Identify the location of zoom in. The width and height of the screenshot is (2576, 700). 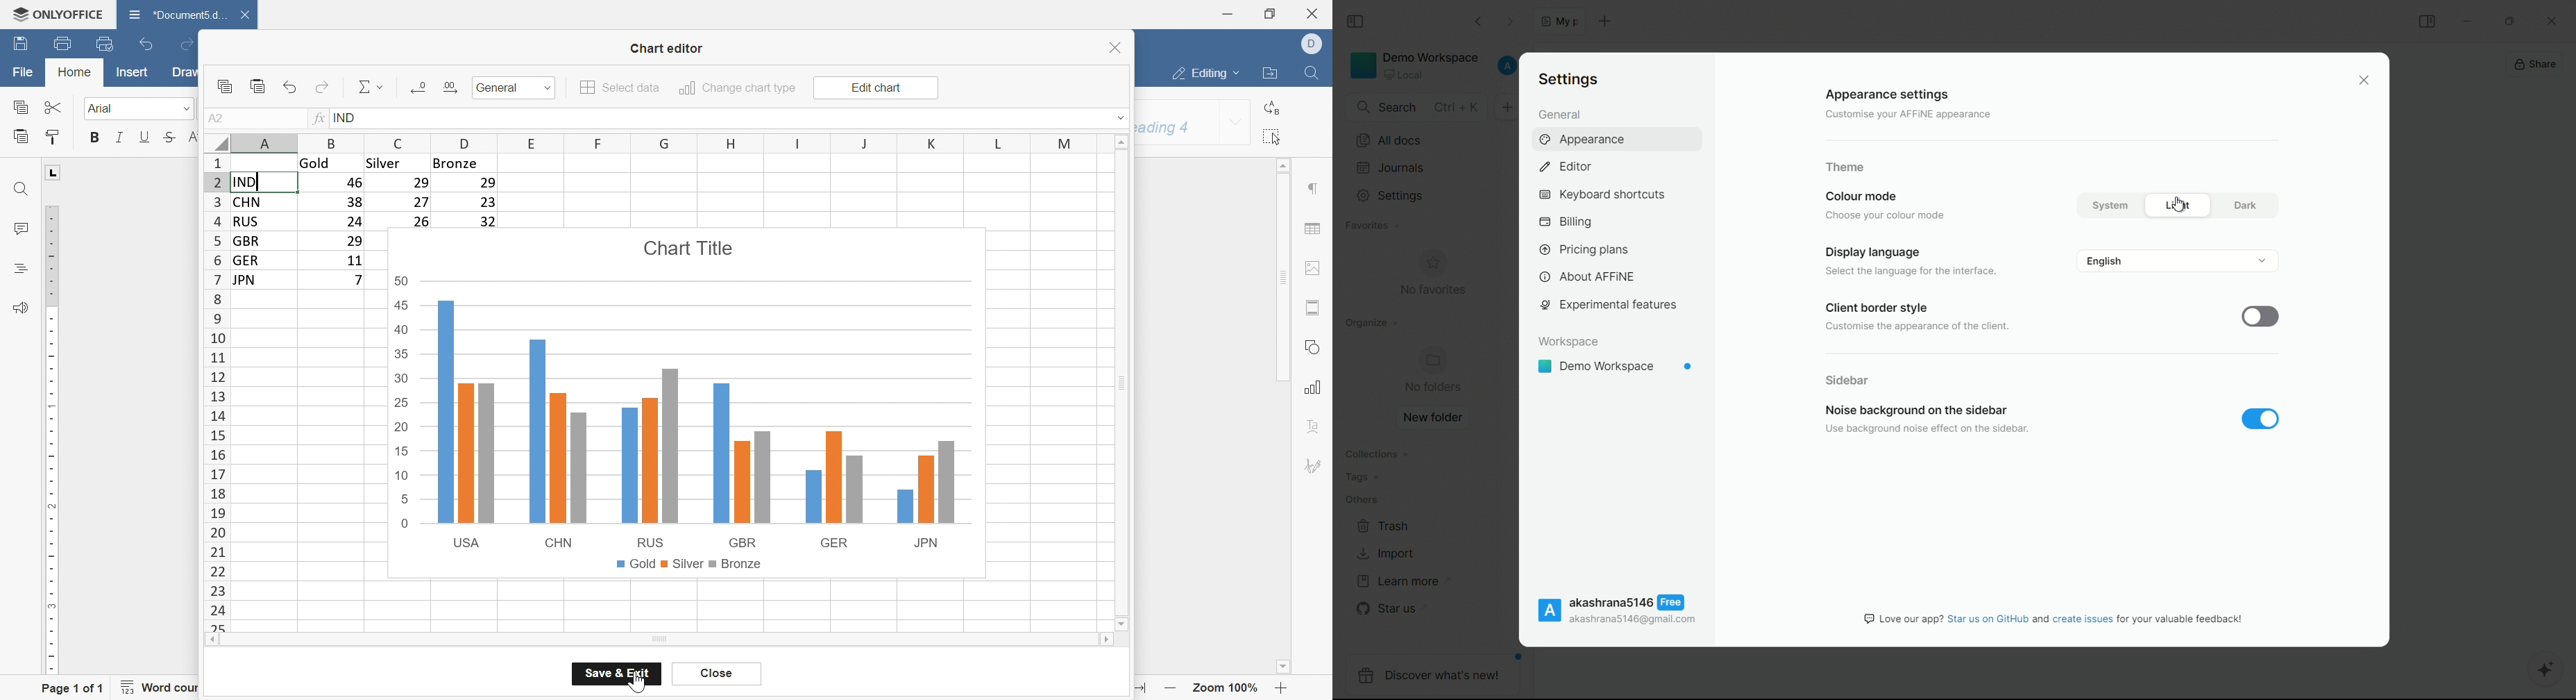
(1282, 688).